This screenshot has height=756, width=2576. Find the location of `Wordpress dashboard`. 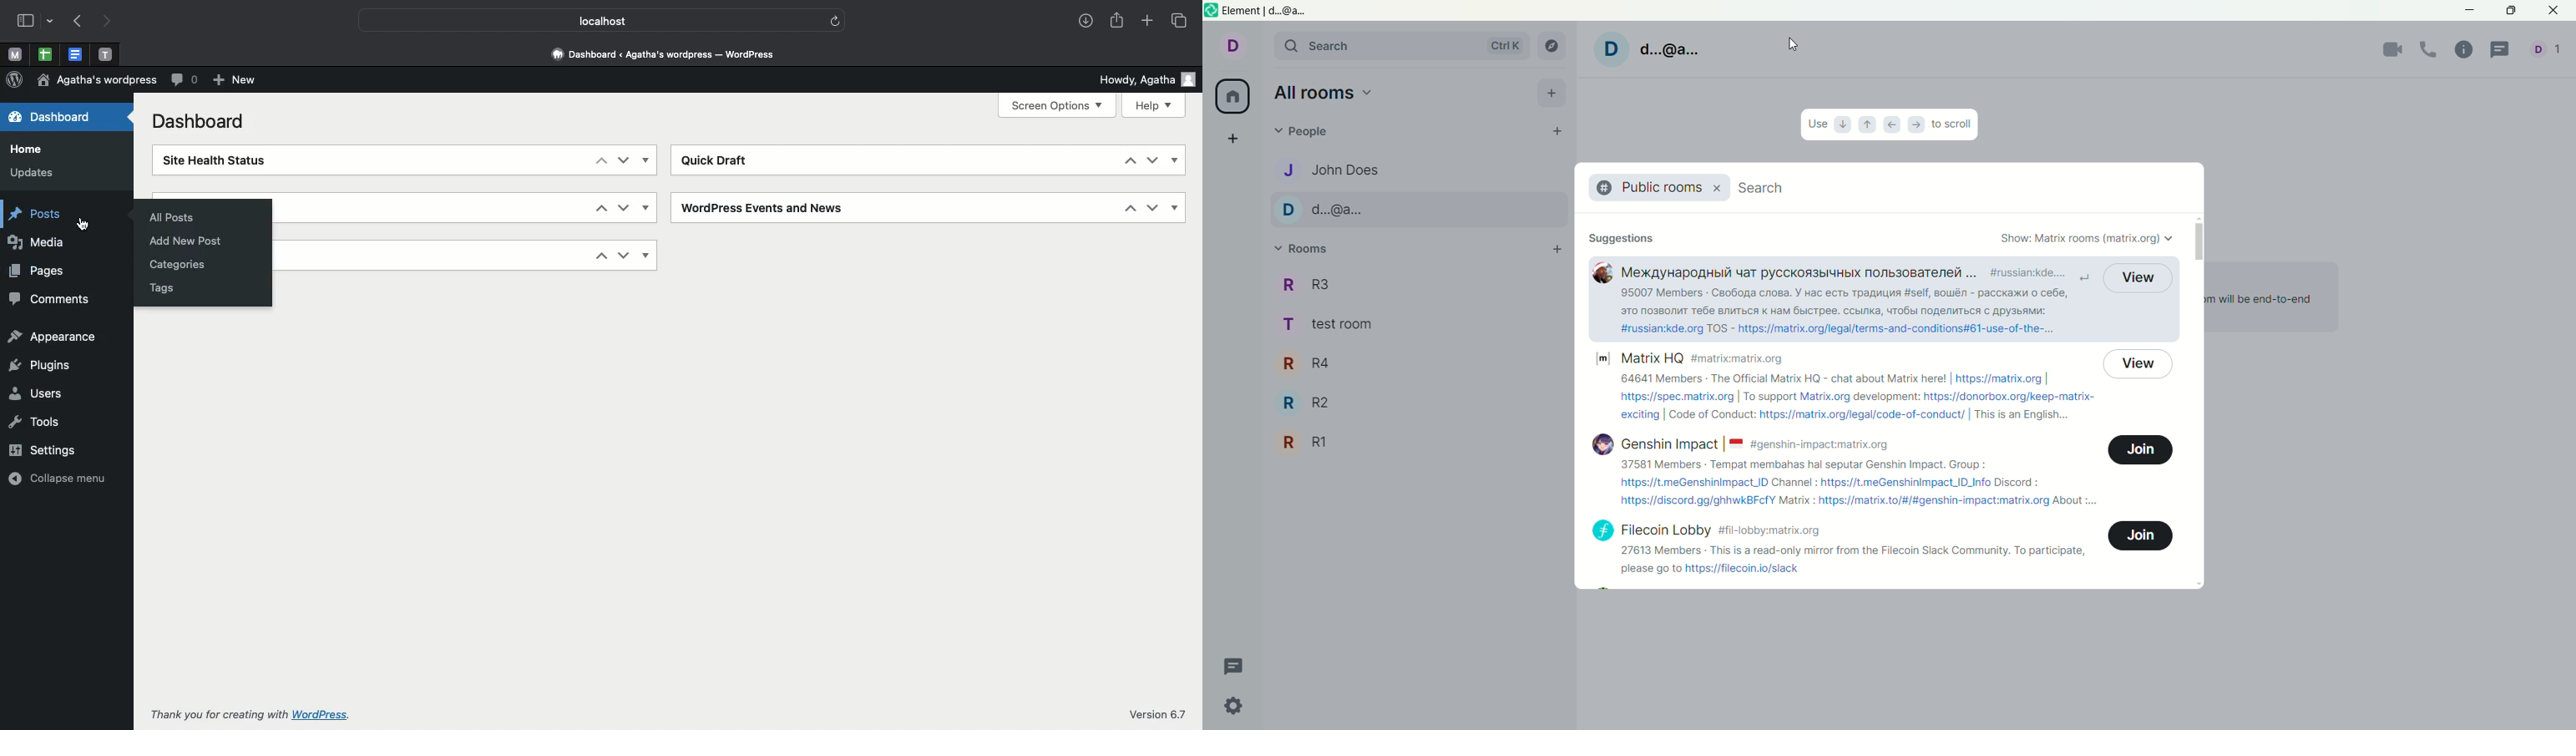

Wordpress dashboard is located at coordinates (661, 51).